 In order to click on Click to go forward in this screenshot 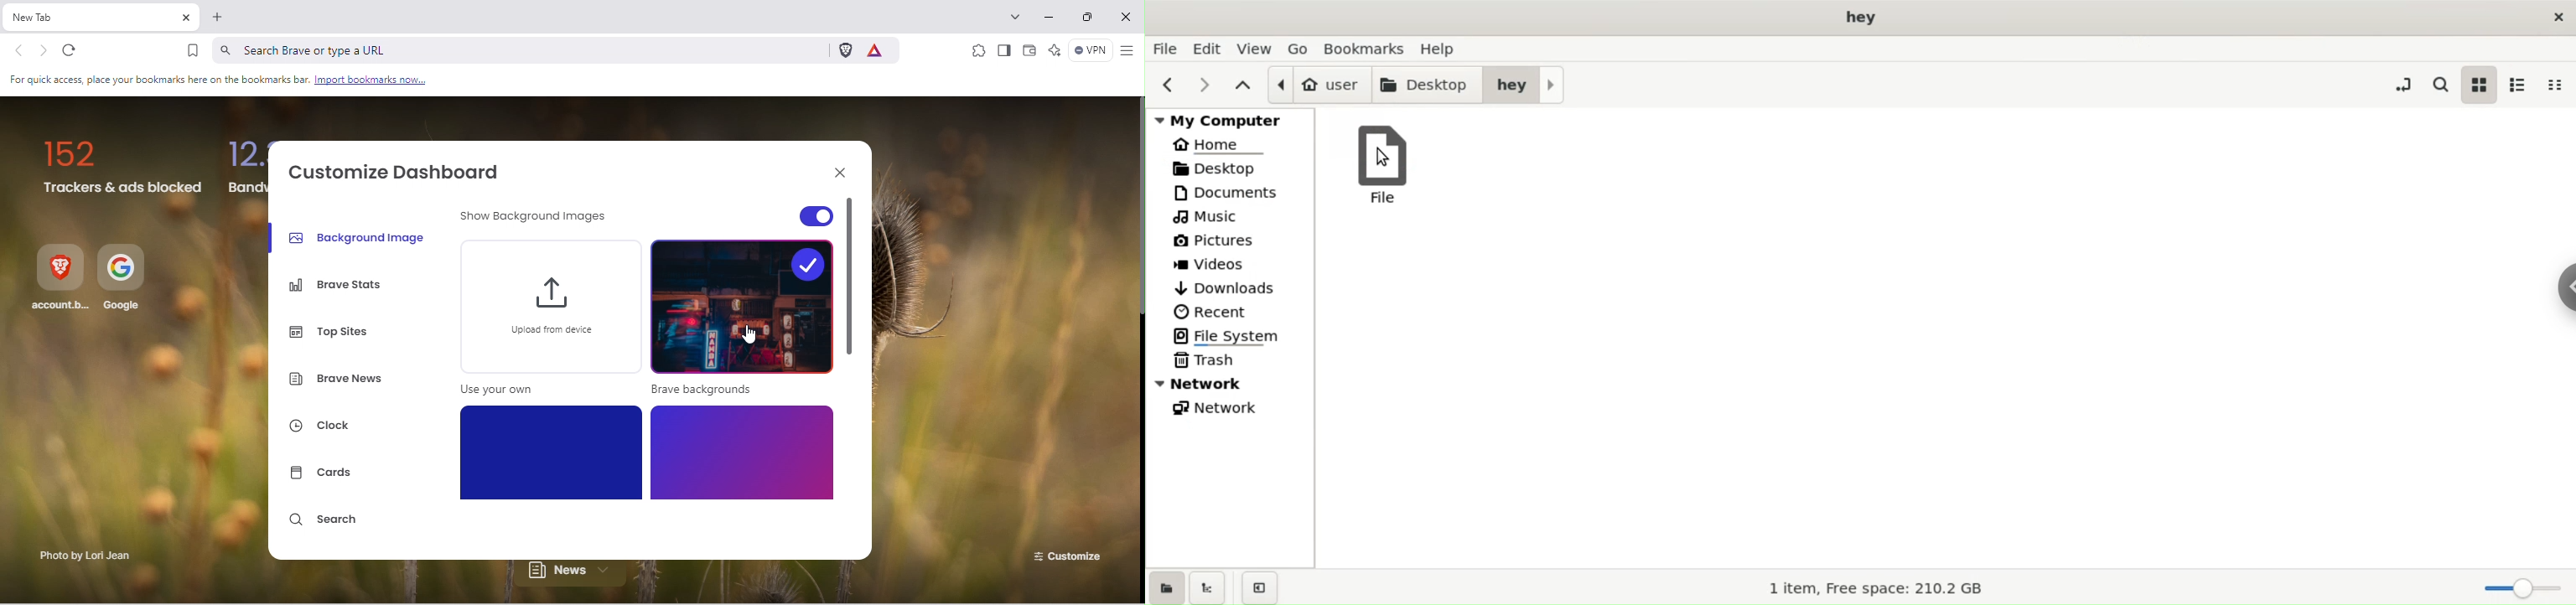, I will do `click(44, 50)`.